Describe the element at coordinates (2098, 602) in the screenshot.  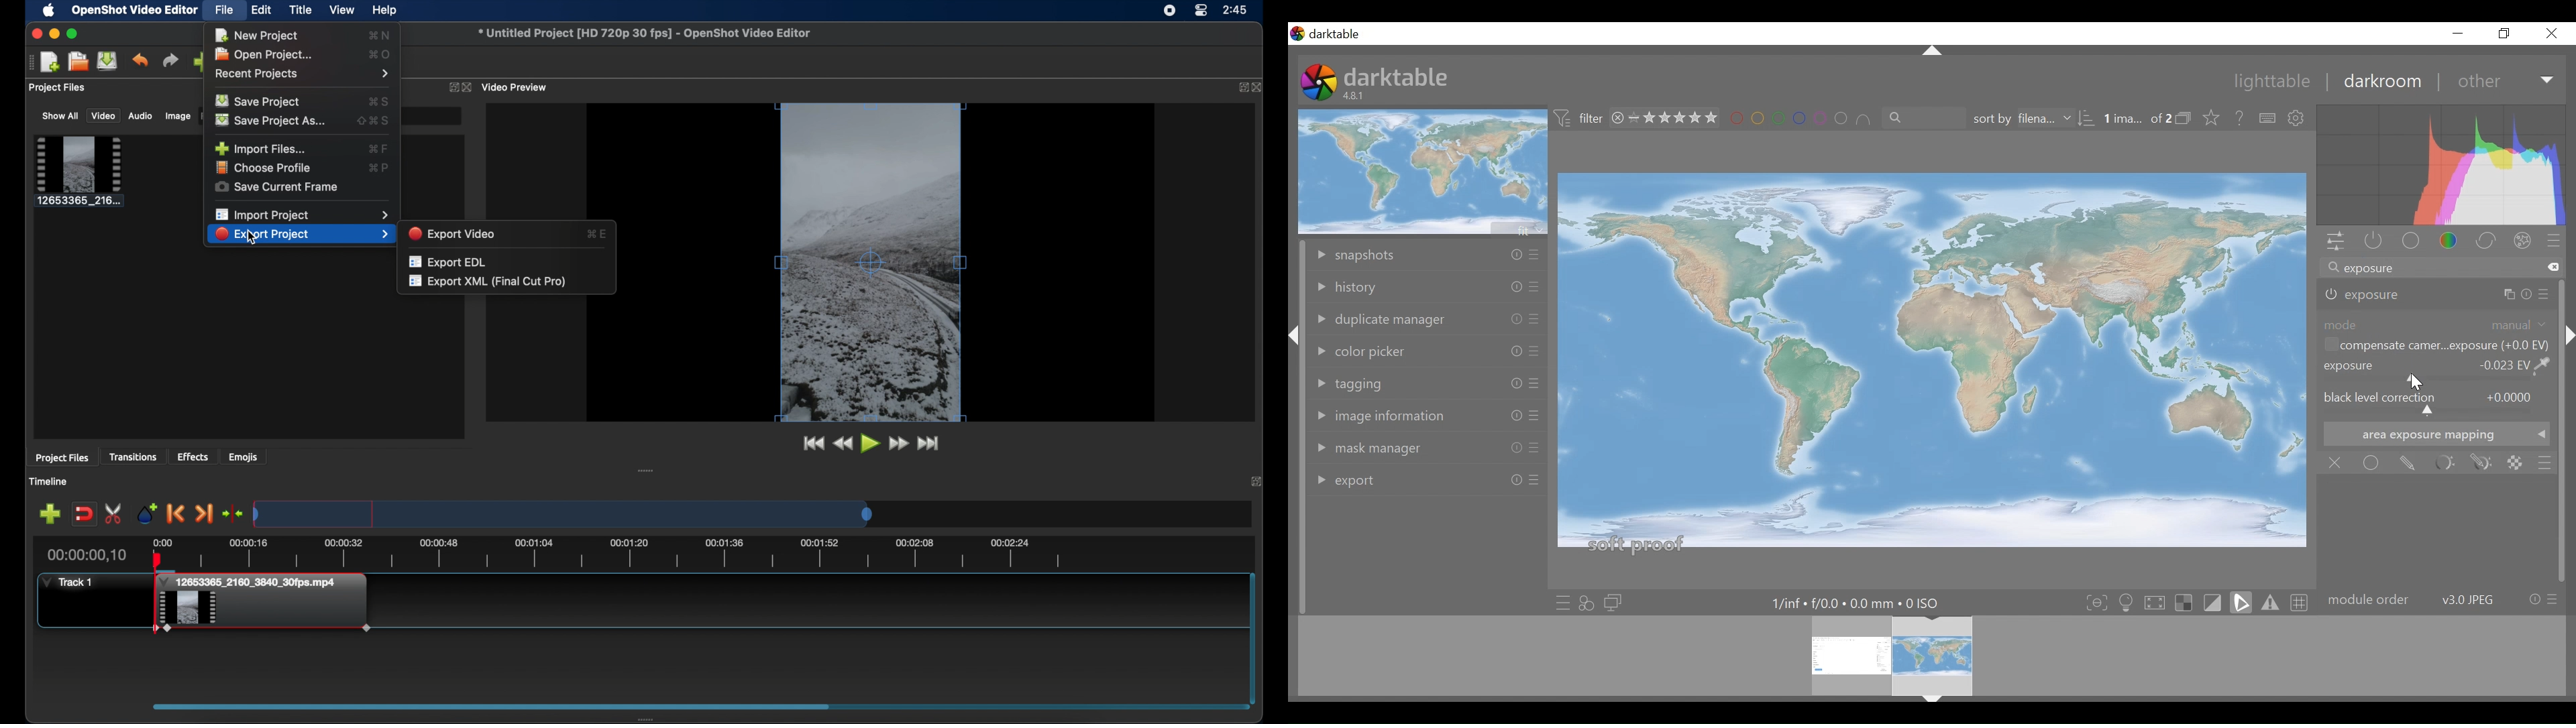
I see `toggle focus peaking mode` at that location.